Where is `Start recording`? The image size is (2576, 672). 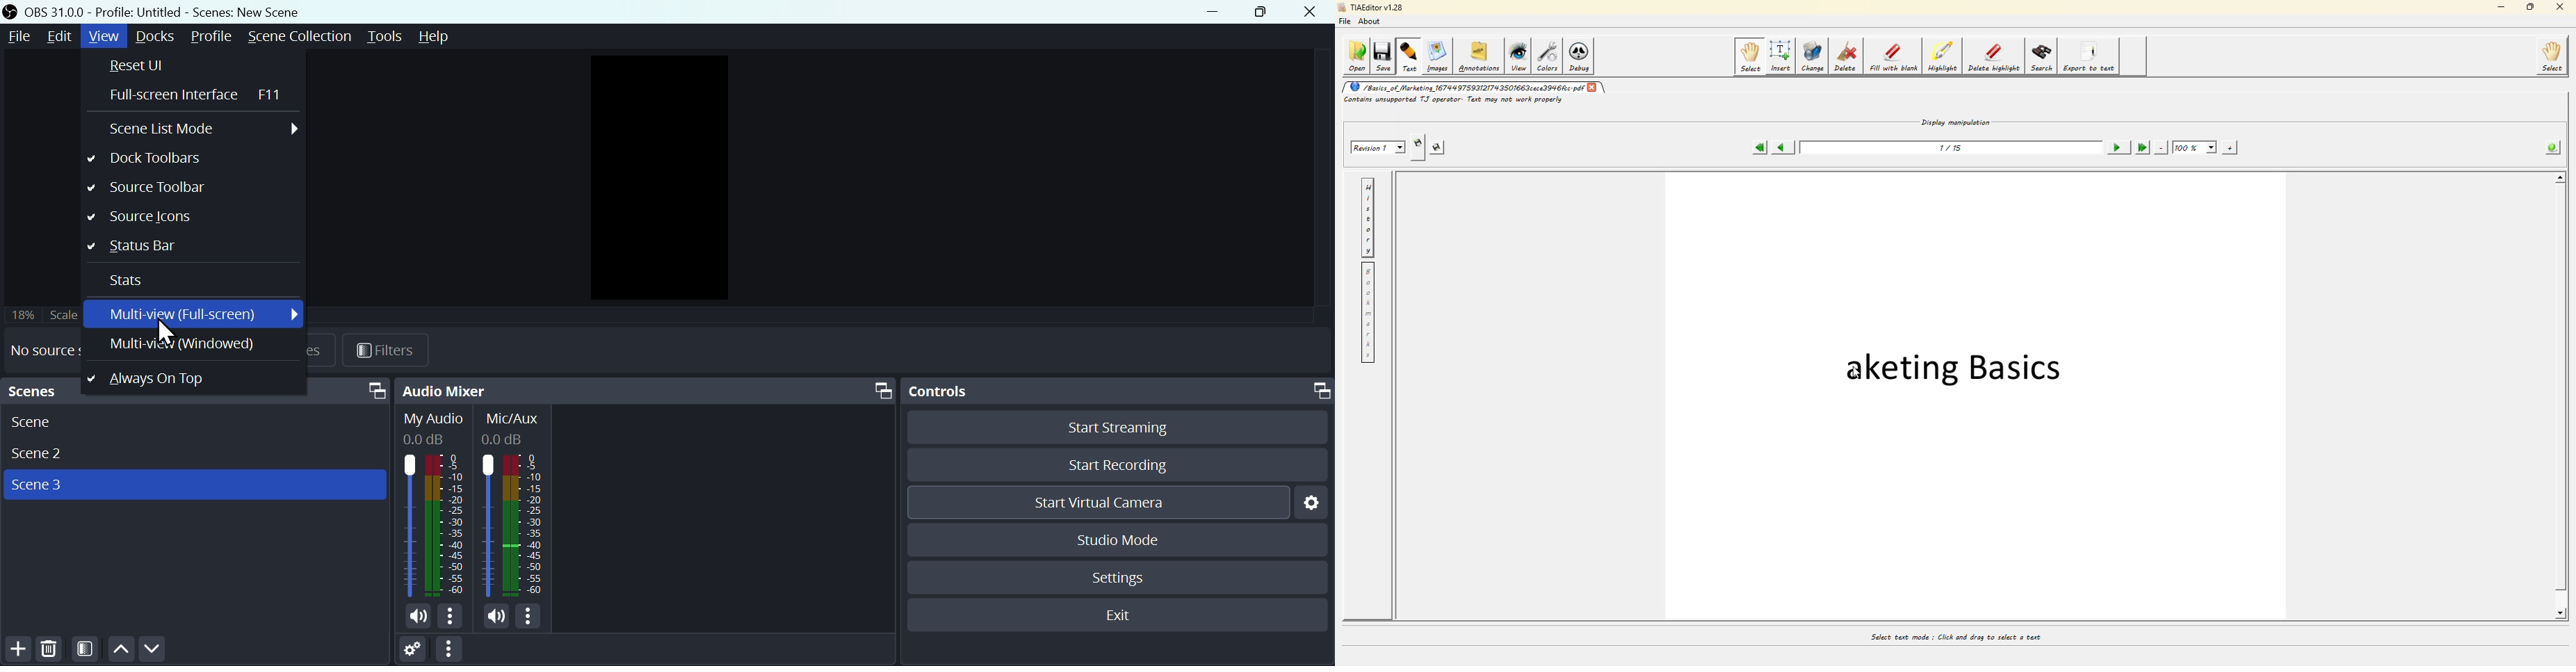 Start recording is located at coordinates (1124, 464).